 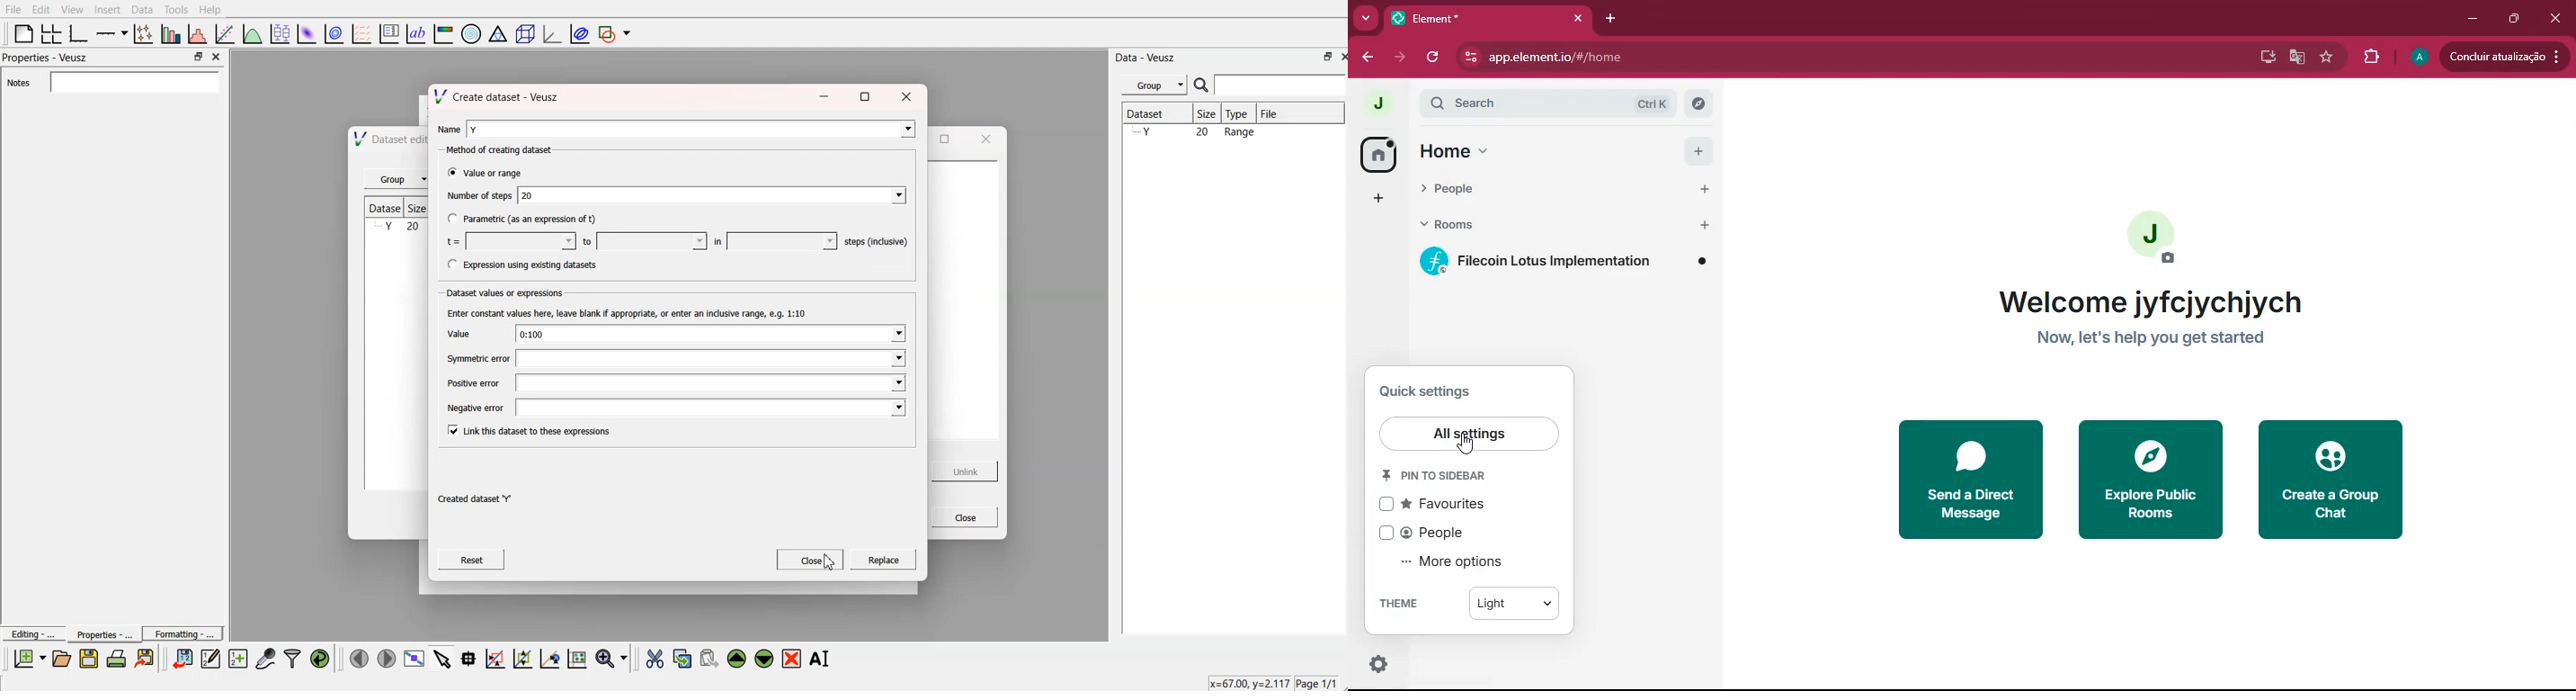 What do you see at coordinates (1968, 477) in the screenshot?
I see `send a direct message` at bounding box center [1968, 477].